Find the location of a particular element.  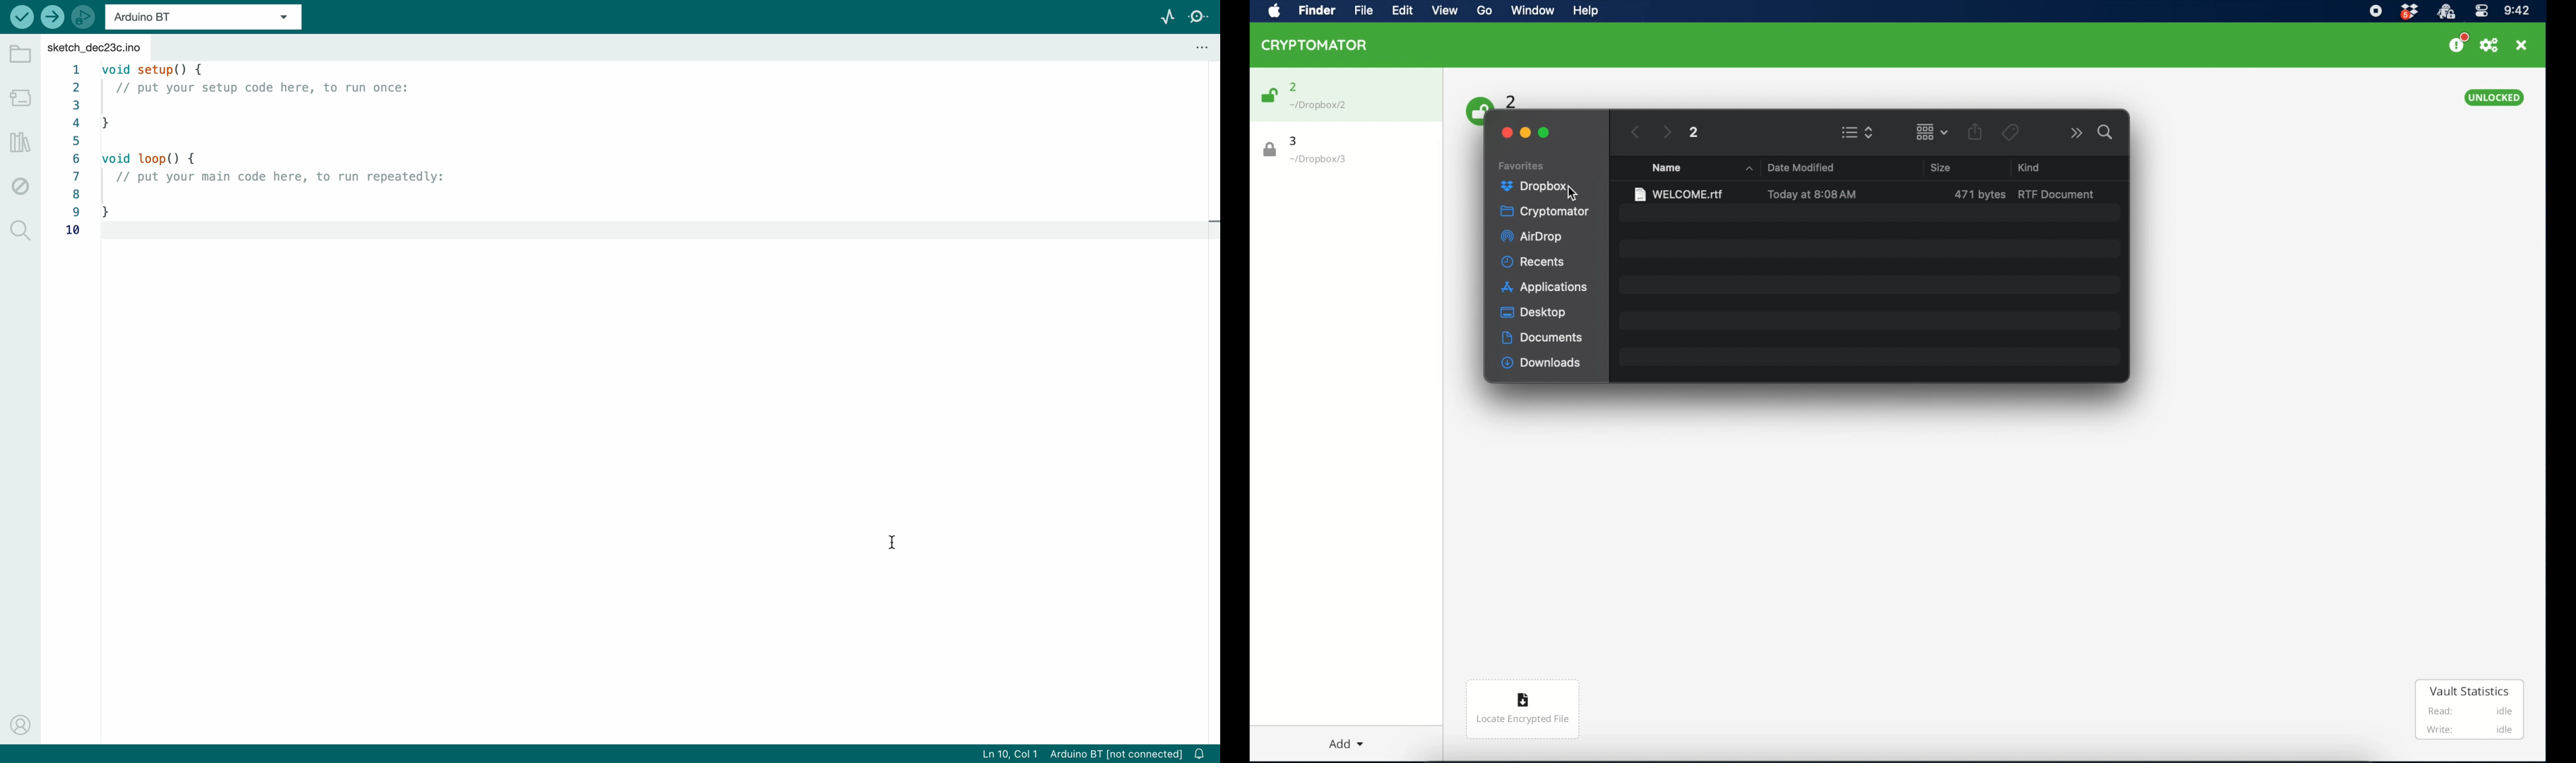

folder is located at coordinates (20, 55).